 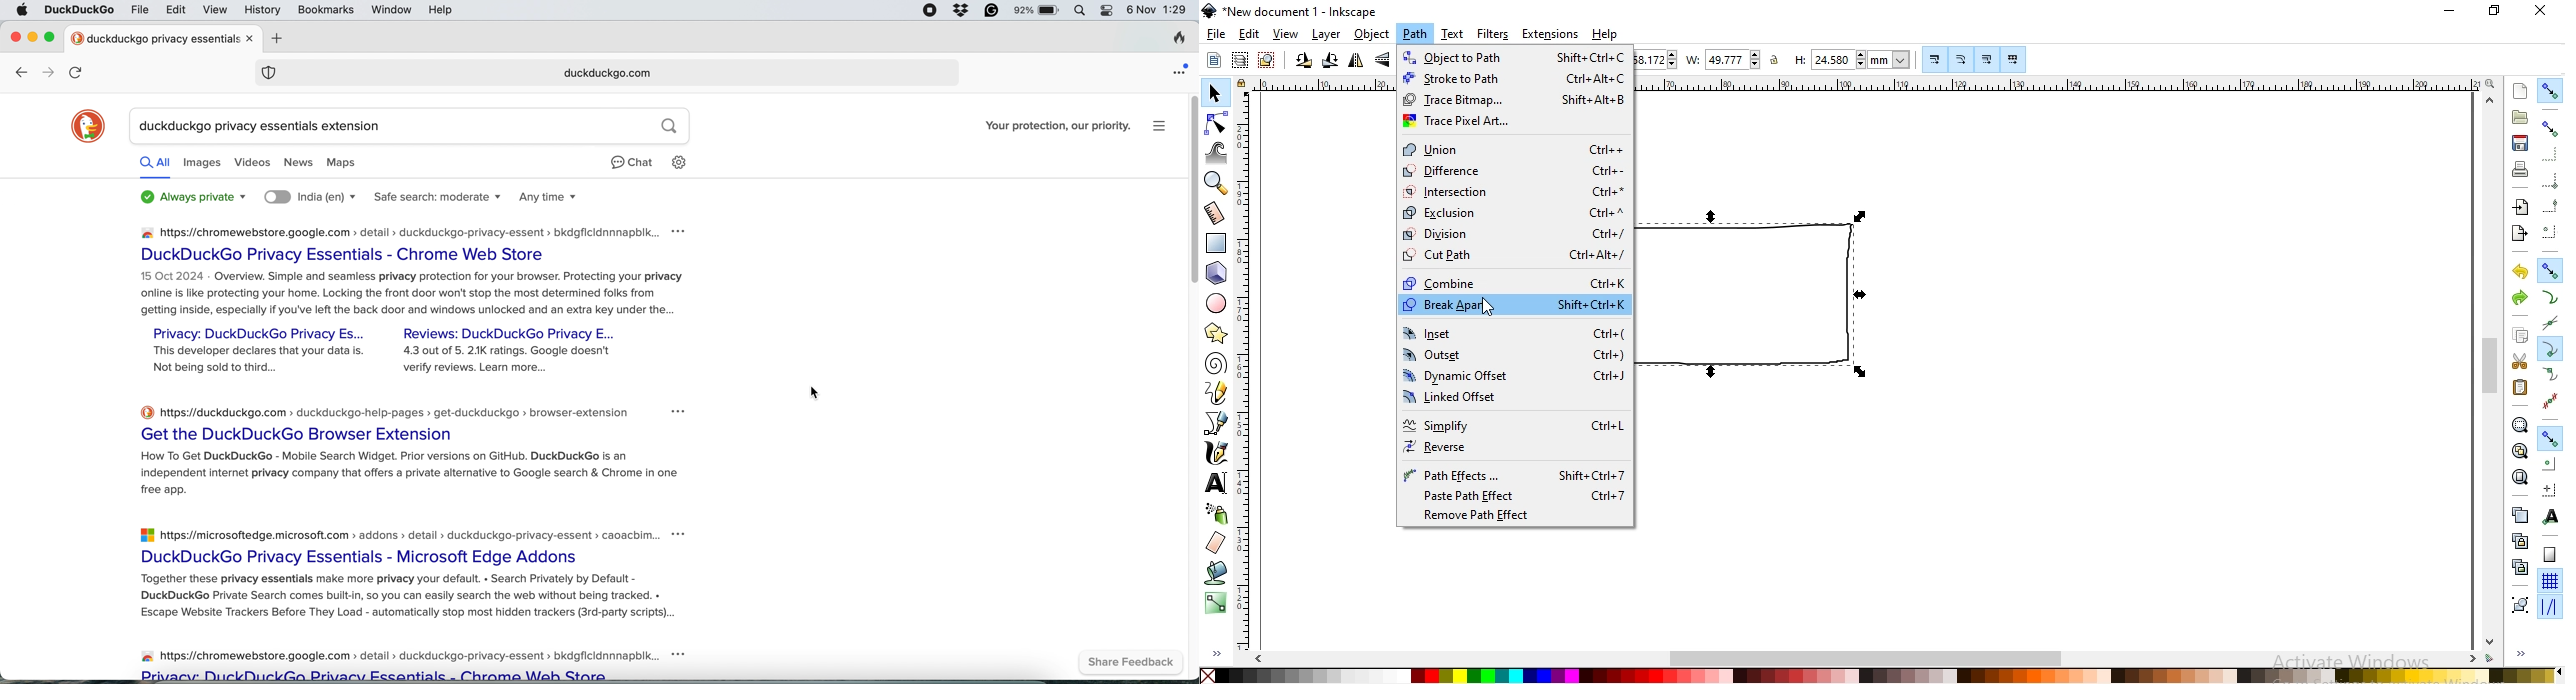 I want to click on rotation selection 90 clockwise, so click(x=1331, y=60).